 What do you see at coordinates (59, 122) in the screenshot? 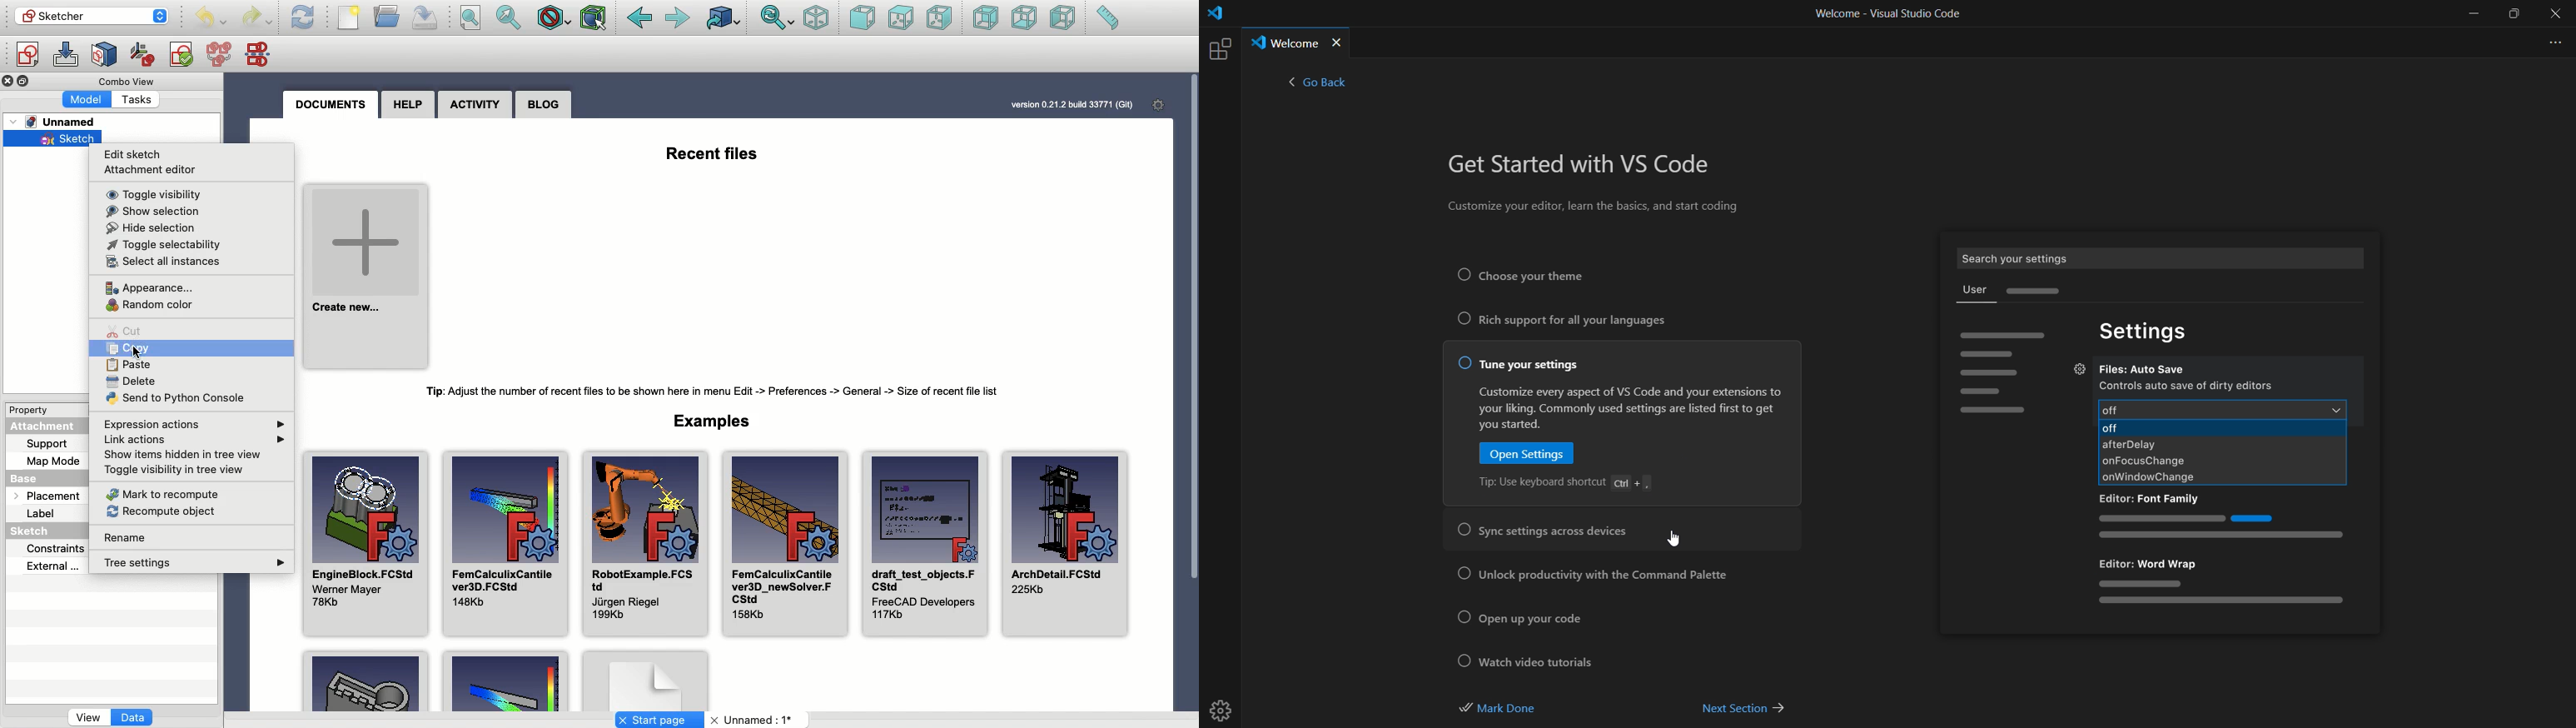
I see `Unnamed` at bounding box center [59, 122].